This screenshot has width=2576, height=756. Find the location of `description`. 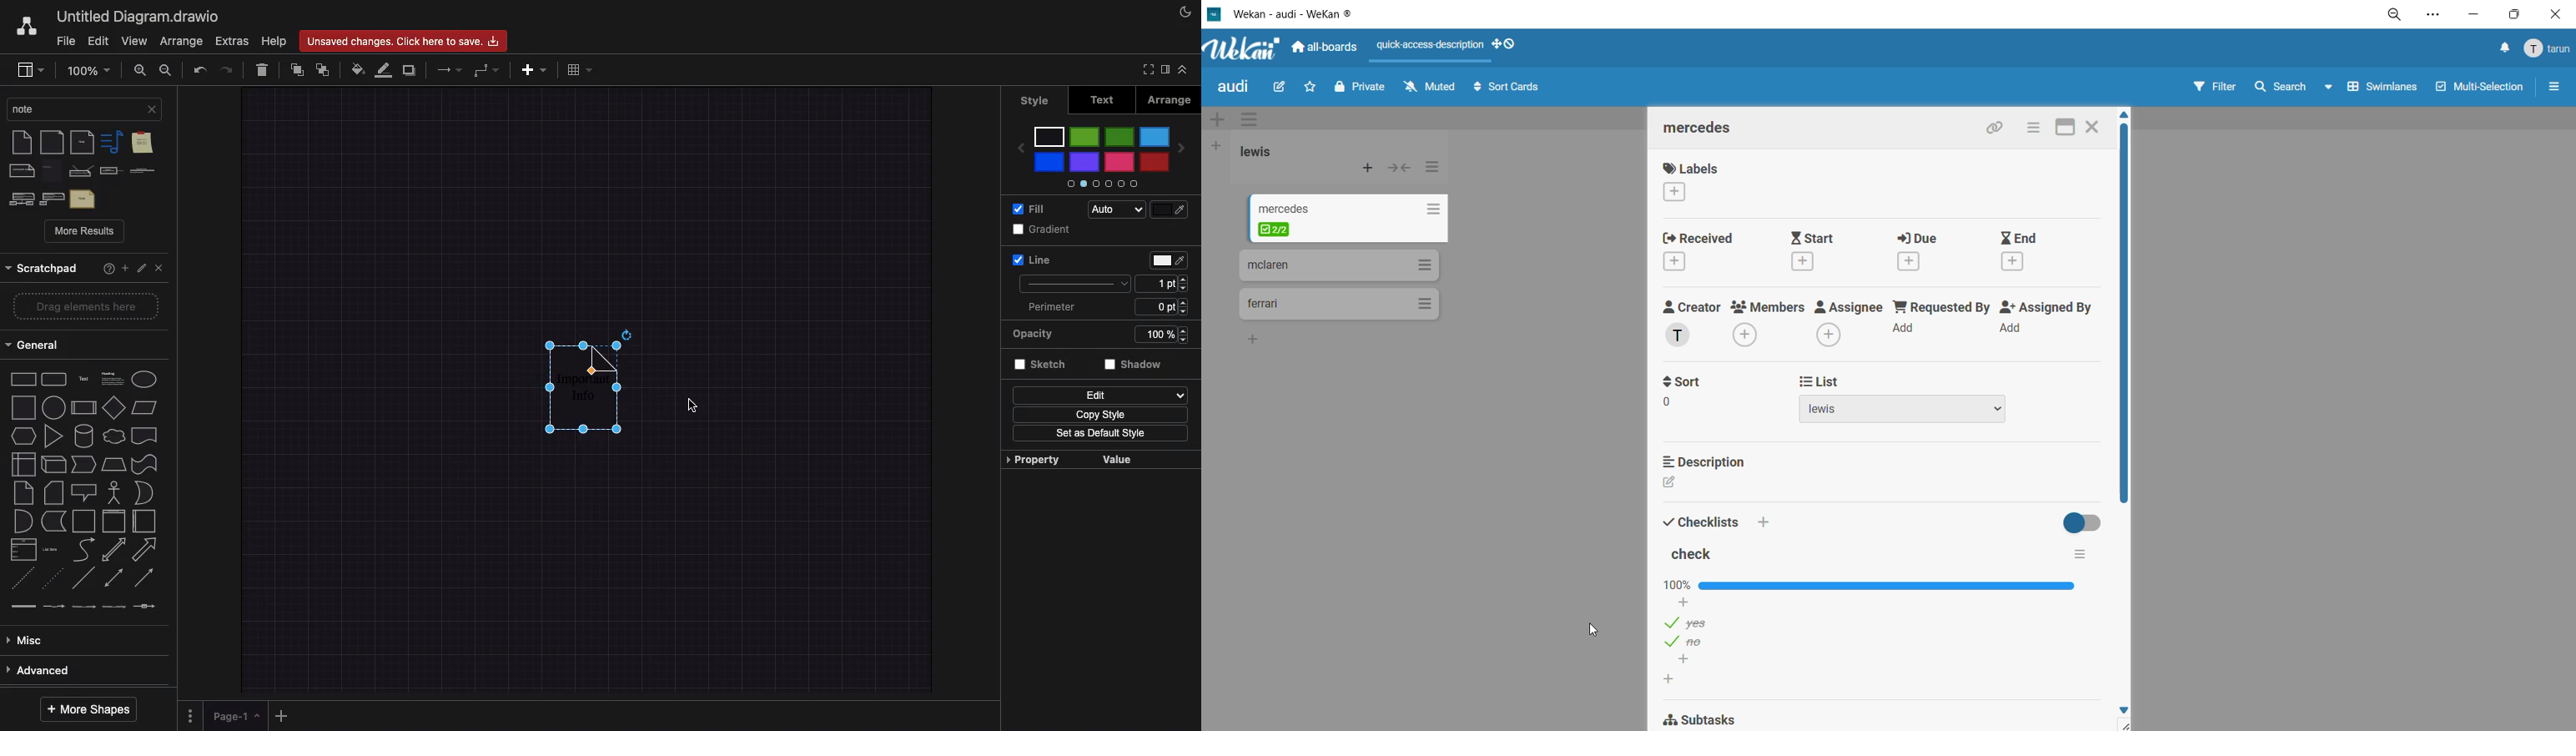

description is located at coordinates (1706, 463).